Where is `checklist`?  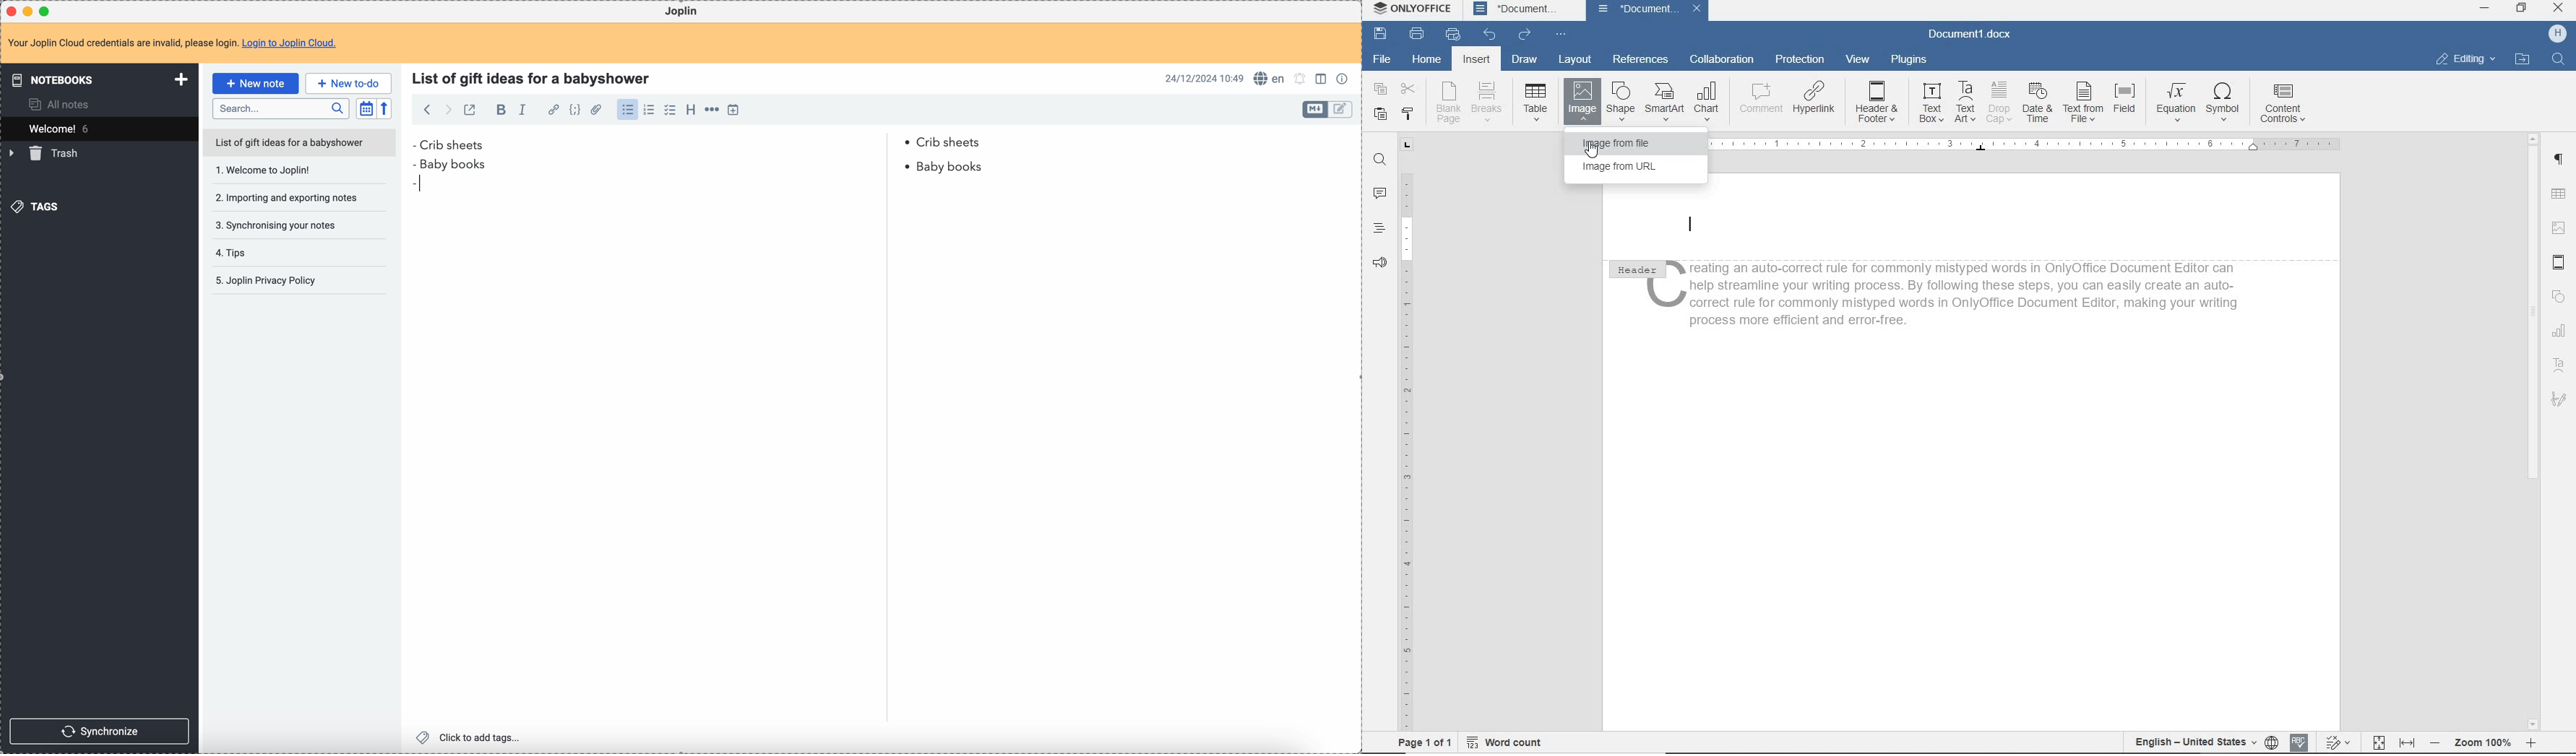
checklist is located at coordinates (670, 110).